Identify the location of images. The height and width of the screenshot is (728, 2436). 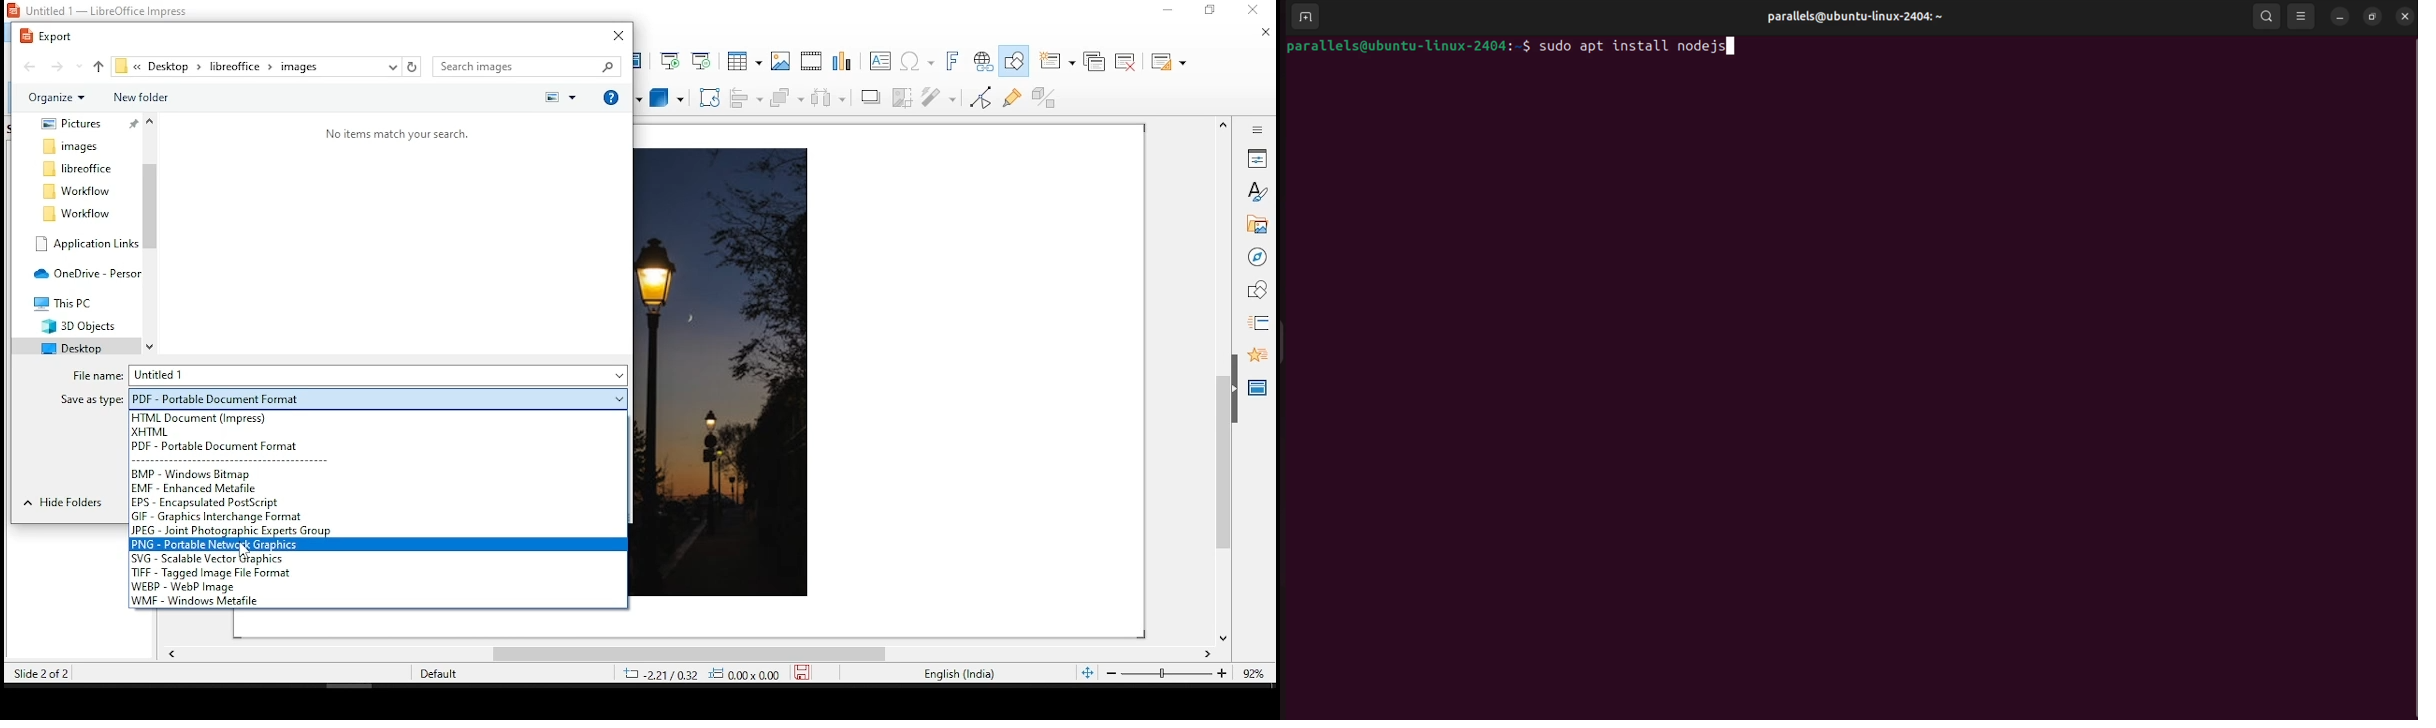
(779, 59).